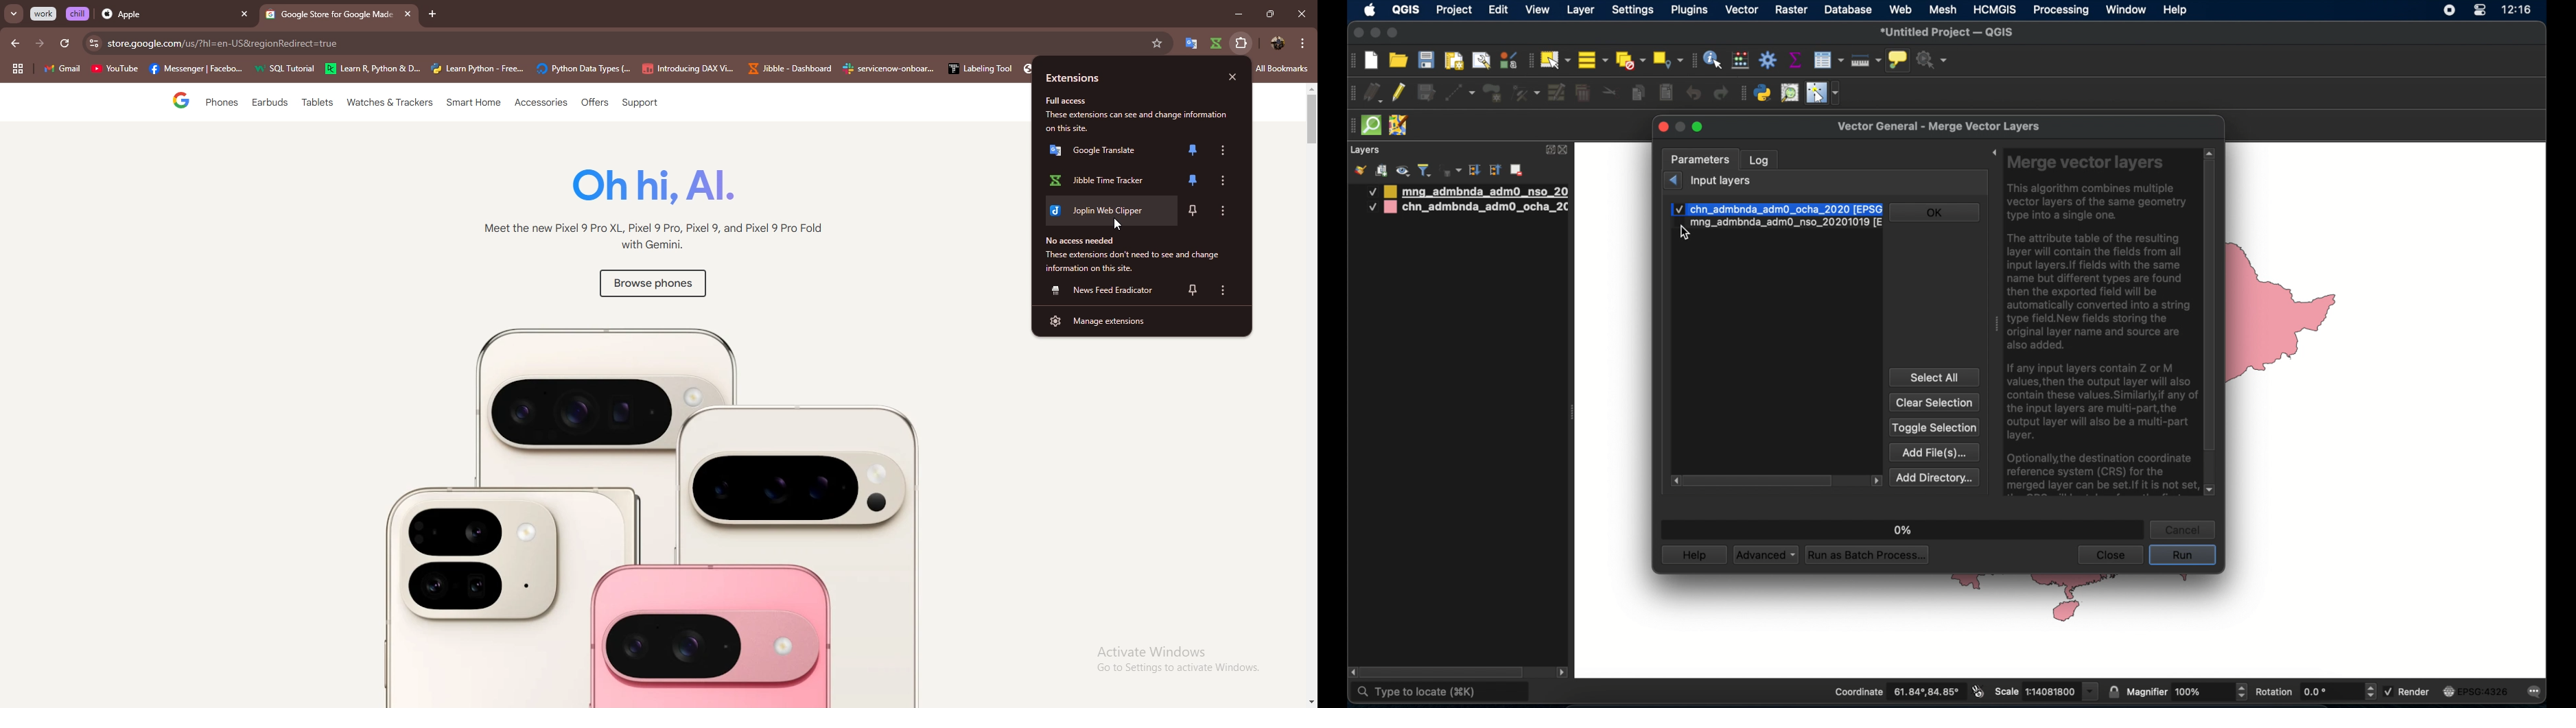 The image size is (2576, 728). What do you see at coordinates (1193, 150) in the screenshot?
I see `unpin/pin` at bounding box center [1193, 150].